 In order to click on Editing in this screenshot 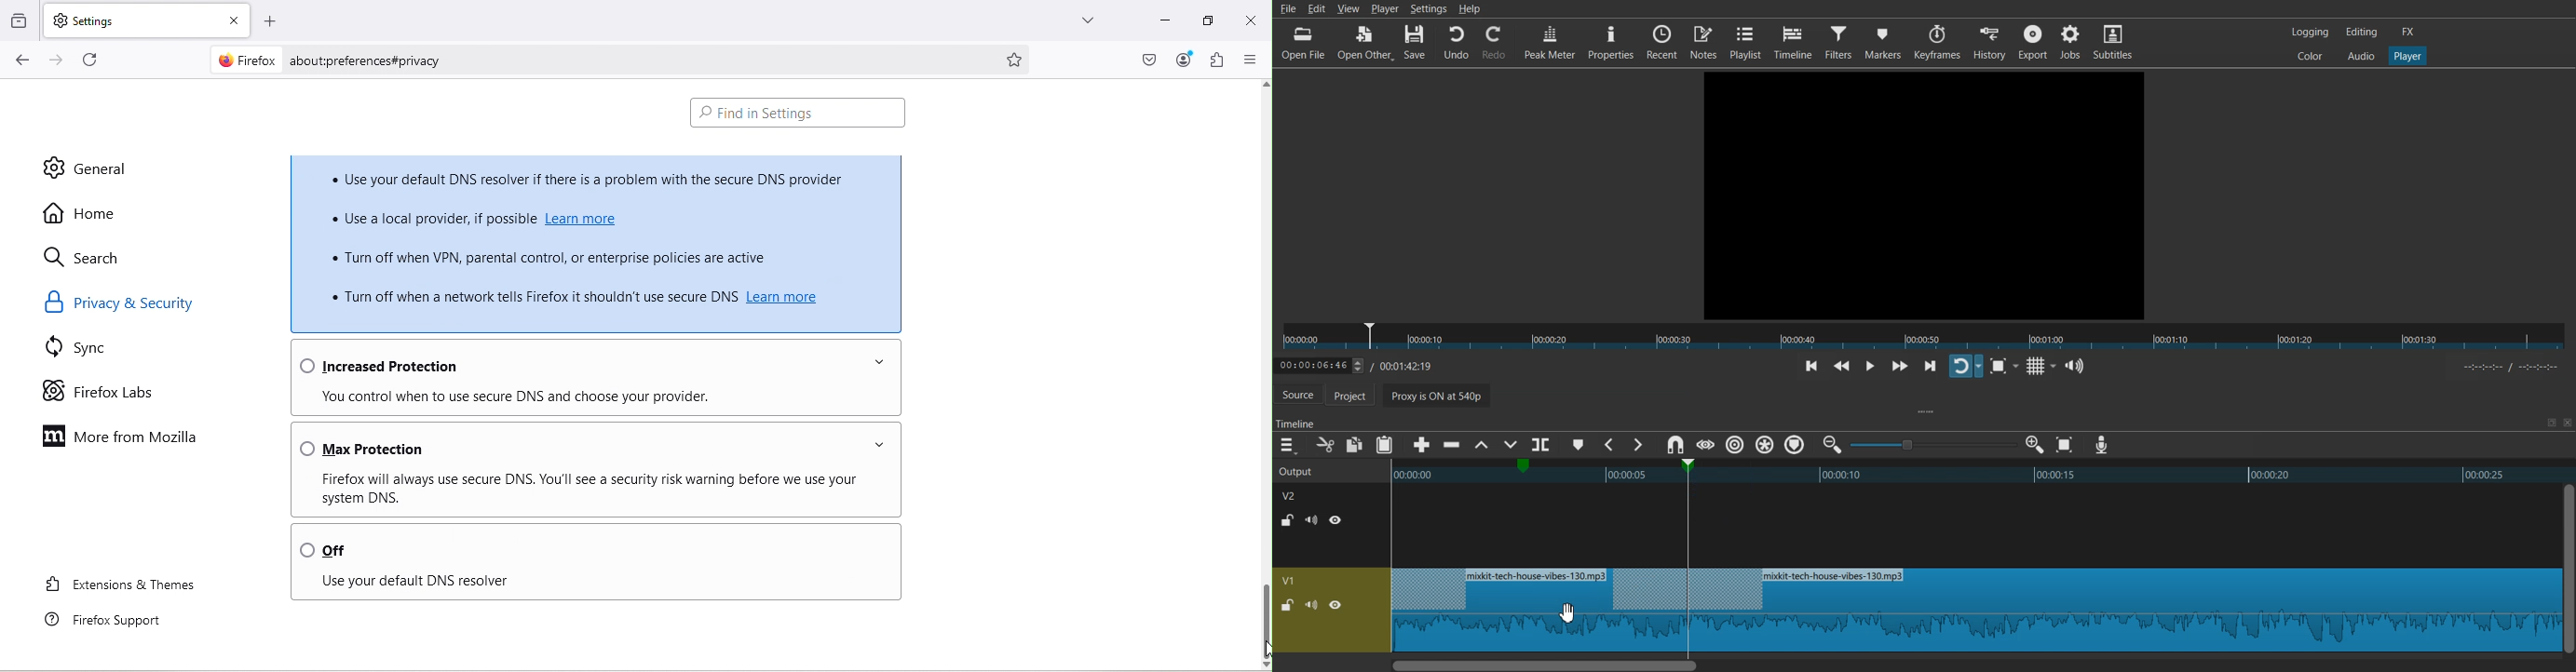, I will do `click(2362, 31)`.